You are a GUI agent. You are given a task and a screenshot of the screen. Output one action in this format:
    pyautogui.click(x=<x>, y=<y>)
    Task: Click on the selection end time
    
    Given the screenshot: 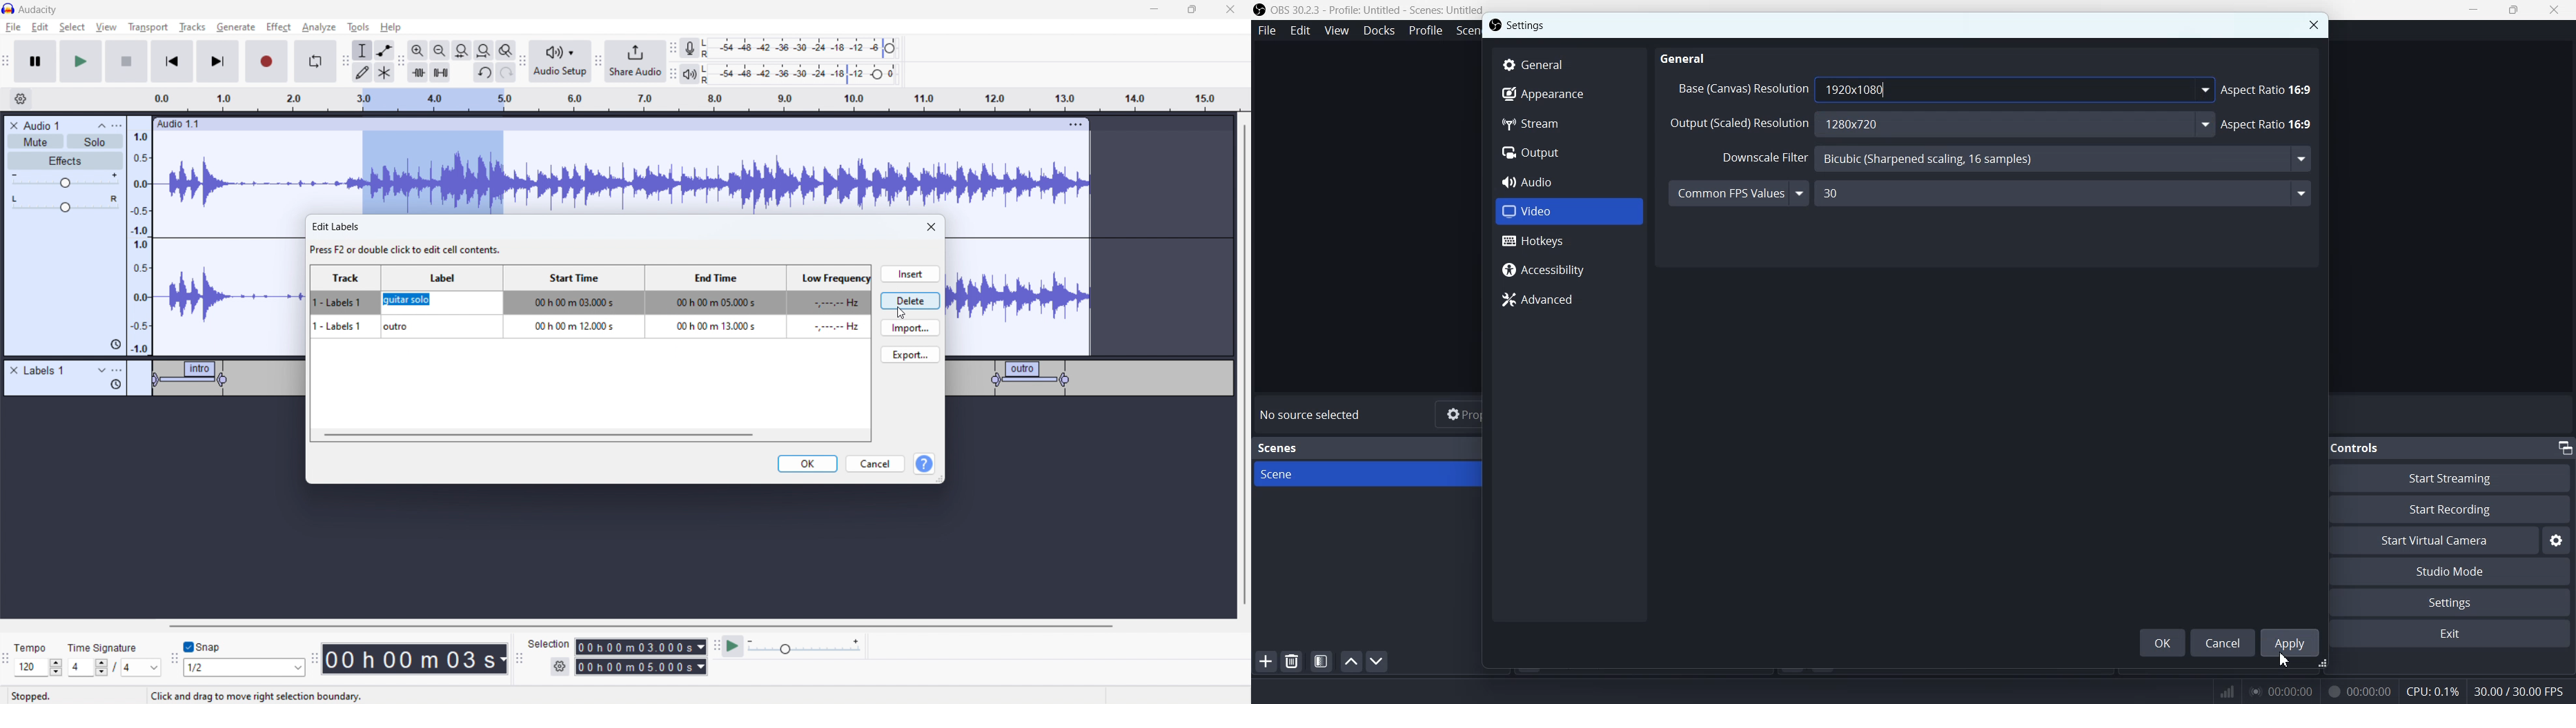 What is the action you would take?
    pyautogui.click(x=642, y=667)
    